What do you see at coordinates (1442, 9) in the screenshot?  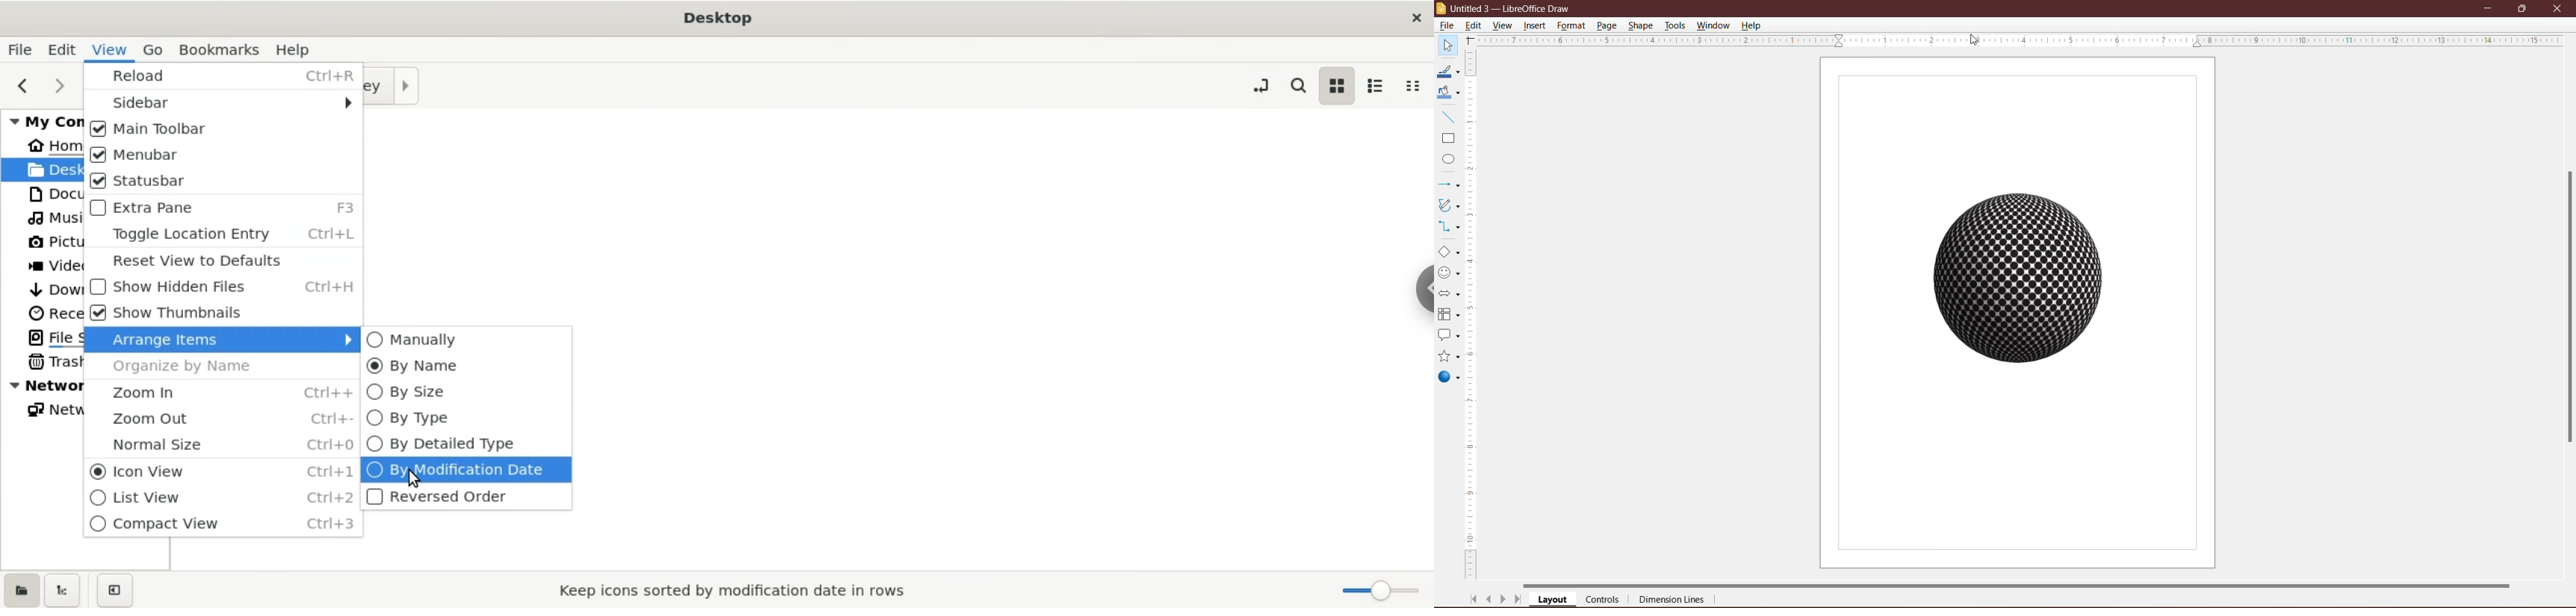 I see `Application Logo` at bounding box center [1442, 9].